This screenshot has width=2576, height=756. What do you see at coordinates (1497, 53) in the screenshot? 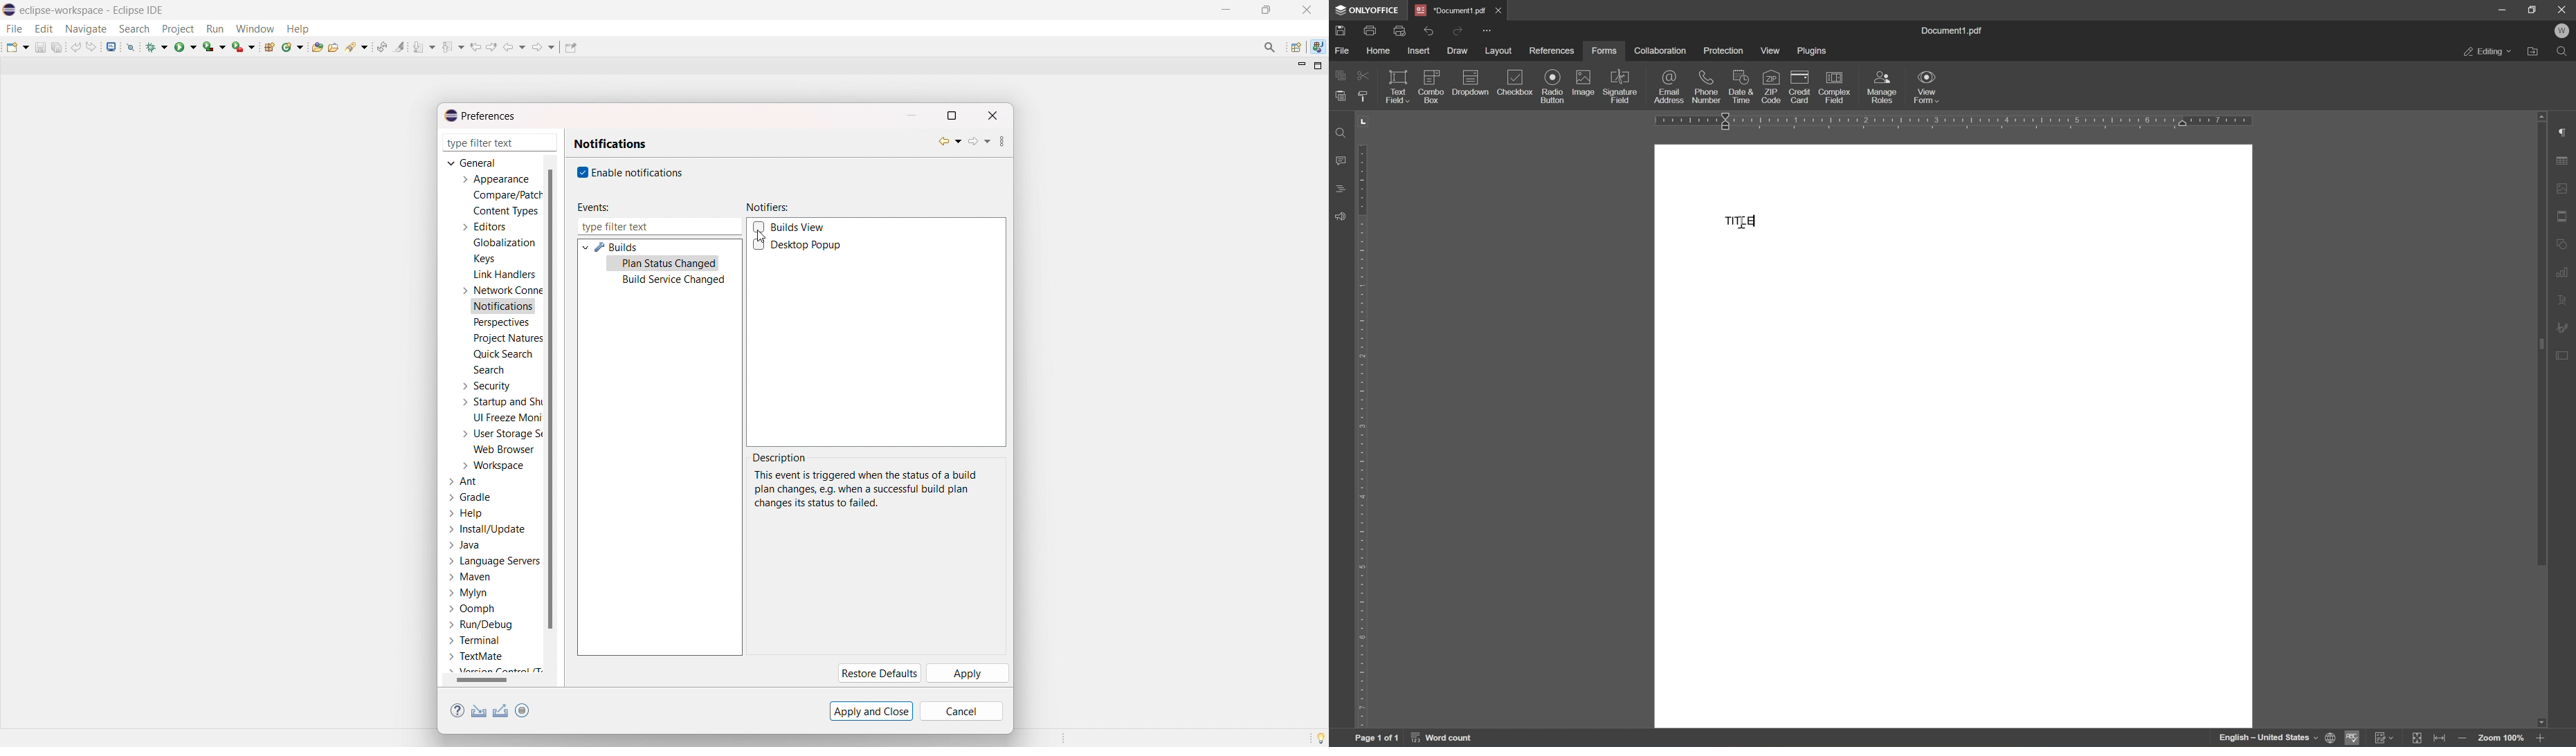
I see `layout` at bounding box center [1497, 53].